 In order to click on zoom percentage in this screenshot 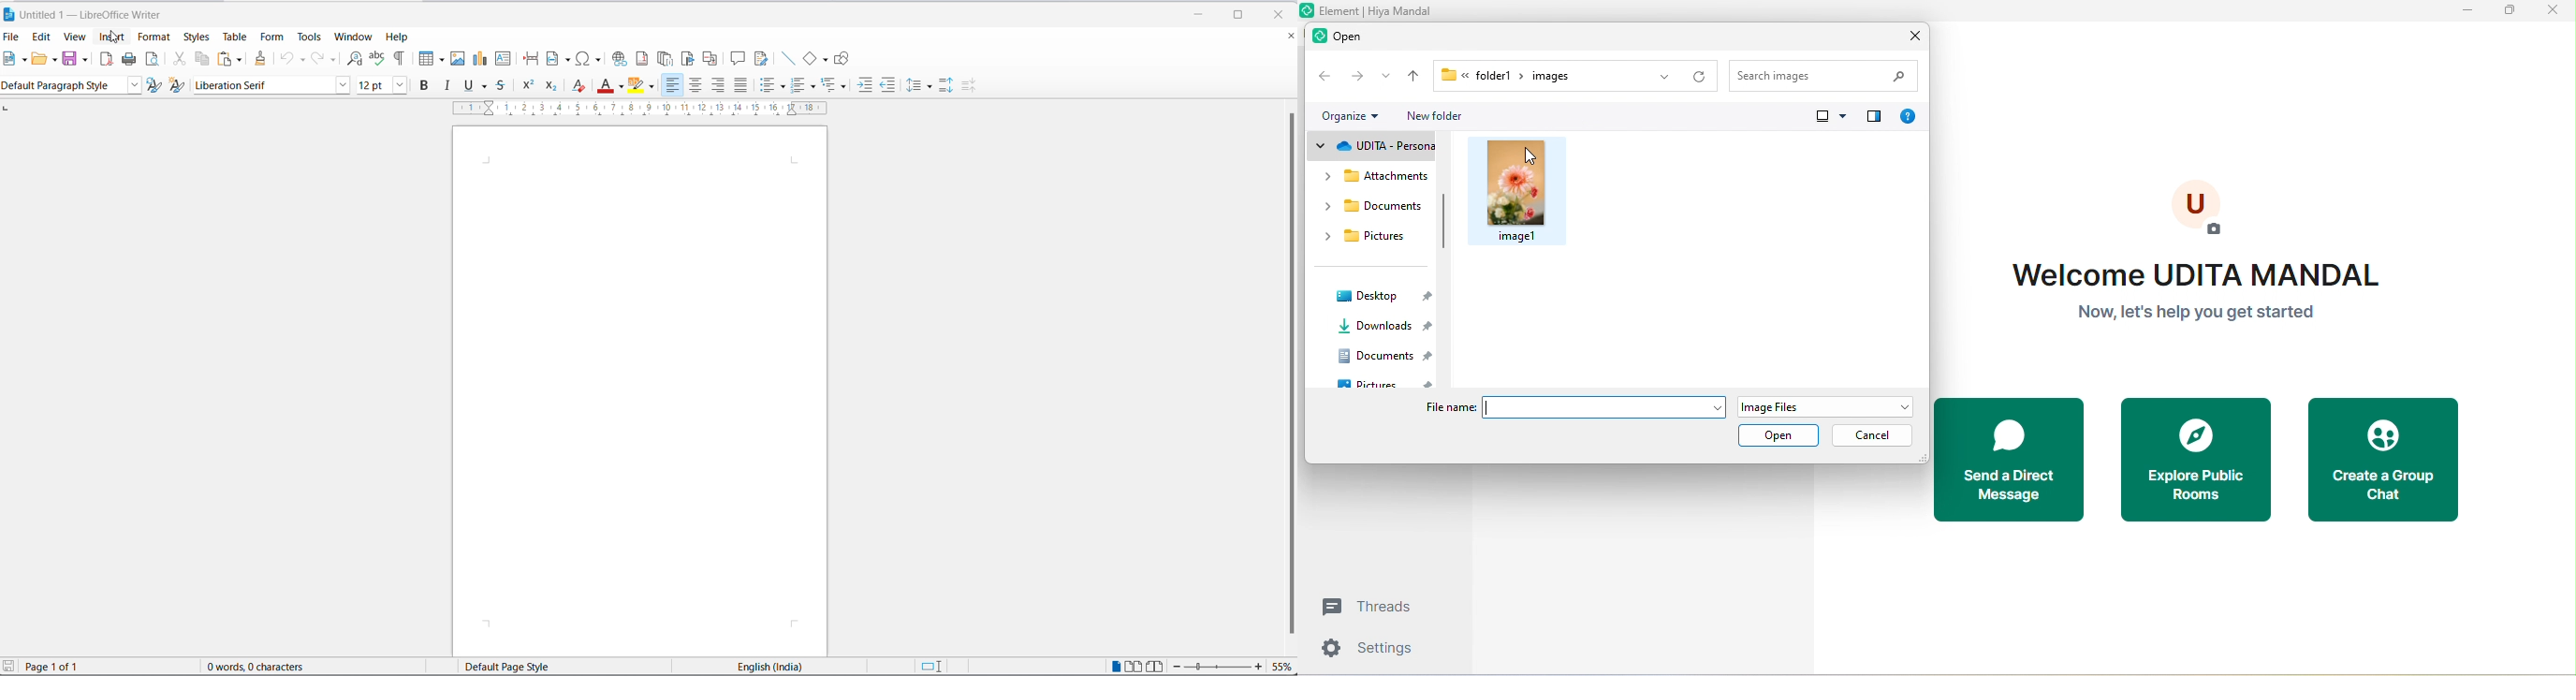, I will do `click(1283, 667)`.